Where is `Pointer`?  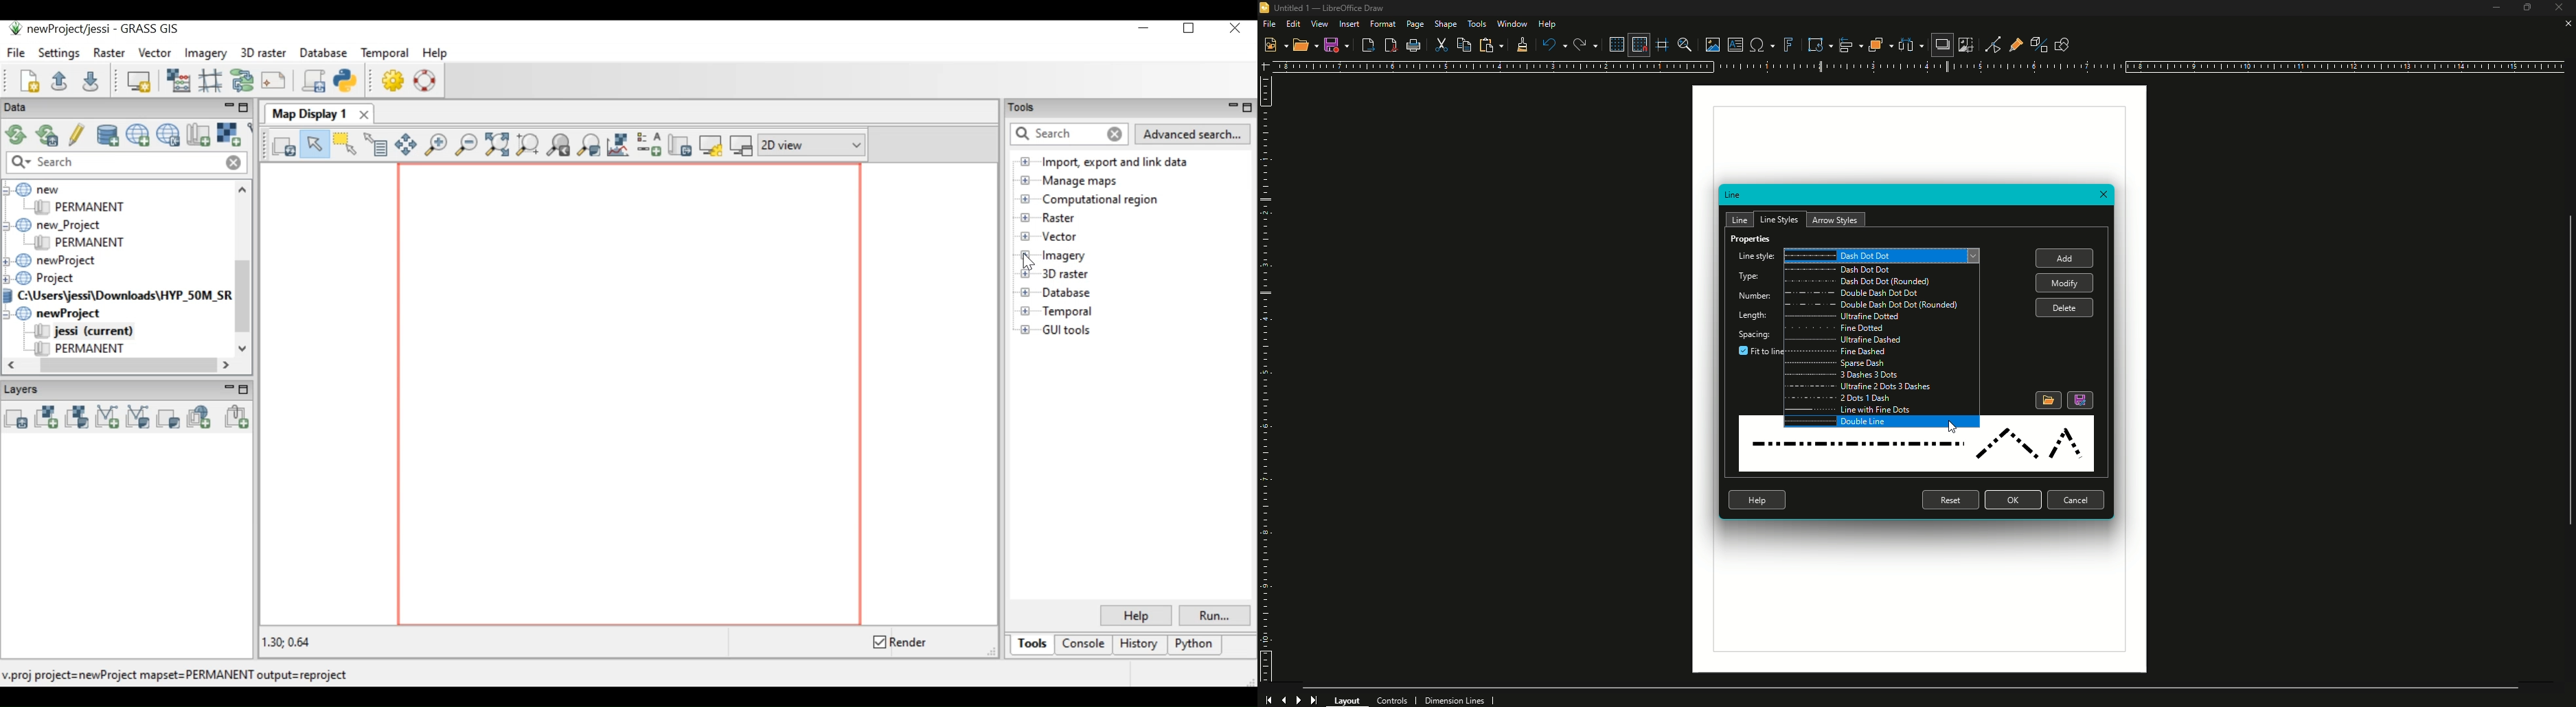 Pointer is located at coordinates (313, 144).